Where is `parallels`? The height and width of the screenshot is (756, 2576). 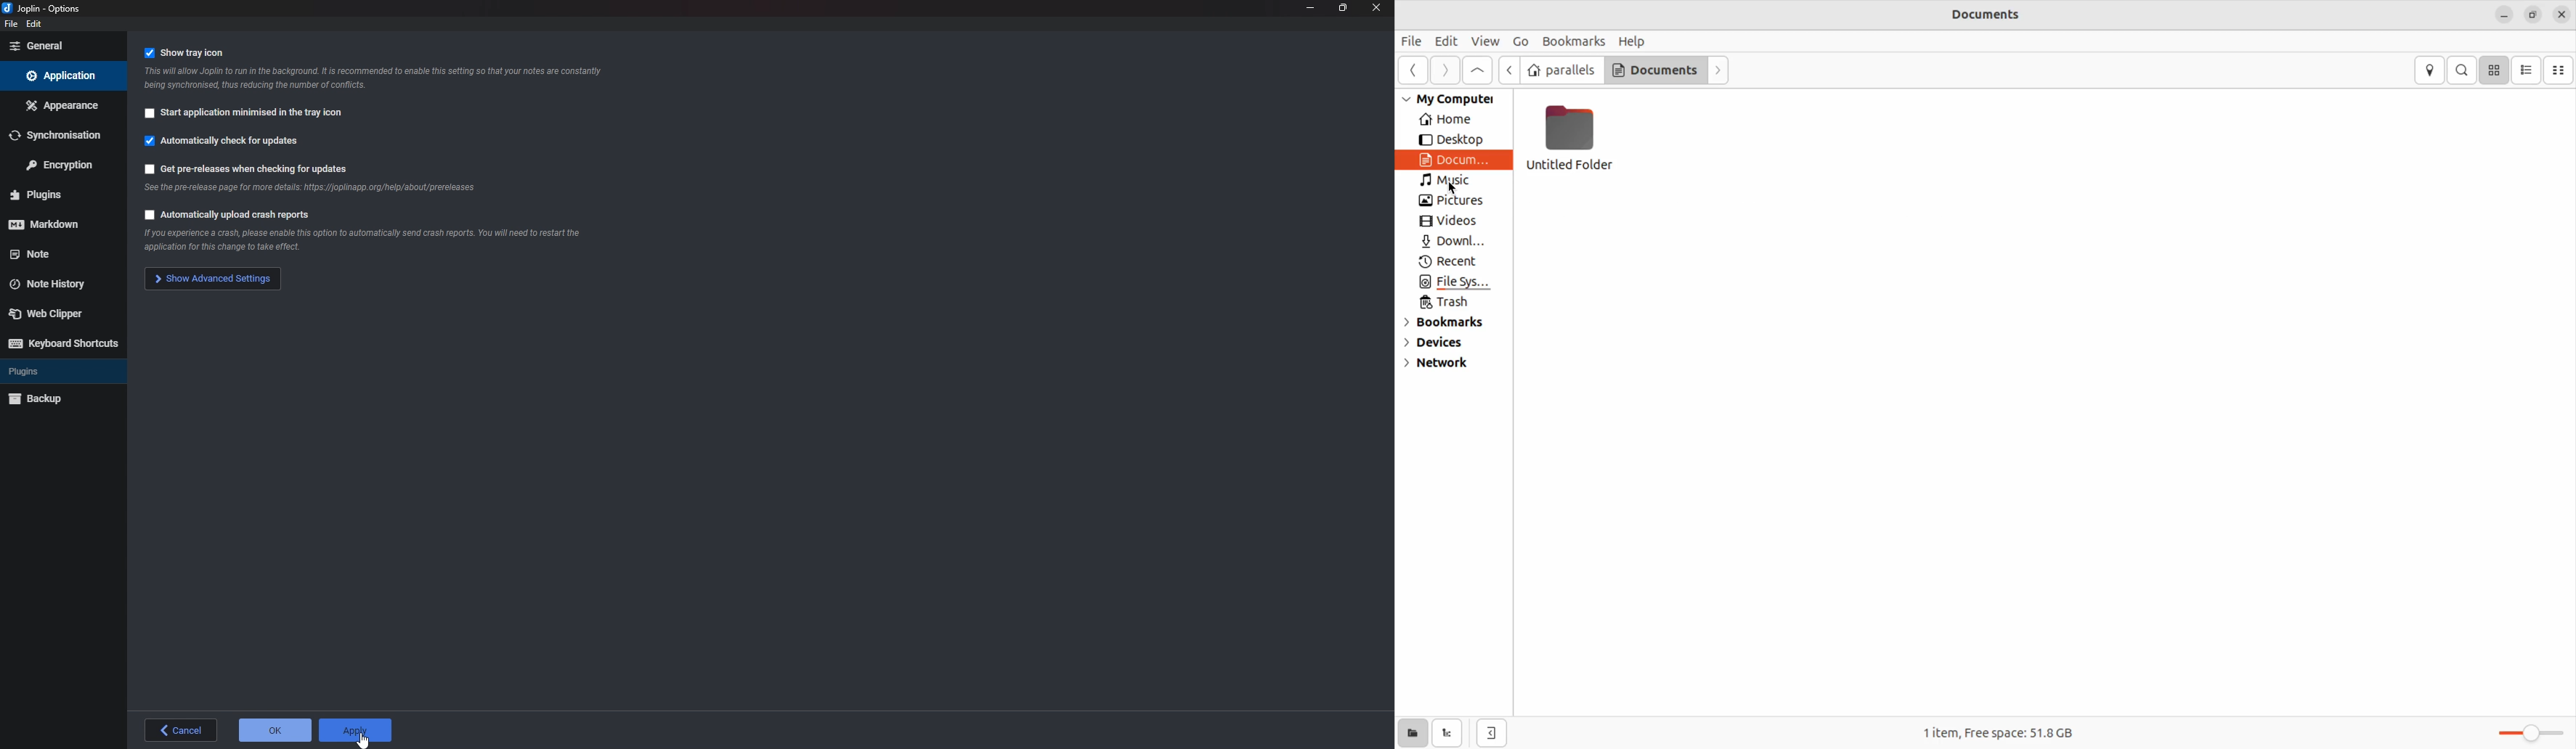 parallels is located at coordinates (1560, 70).